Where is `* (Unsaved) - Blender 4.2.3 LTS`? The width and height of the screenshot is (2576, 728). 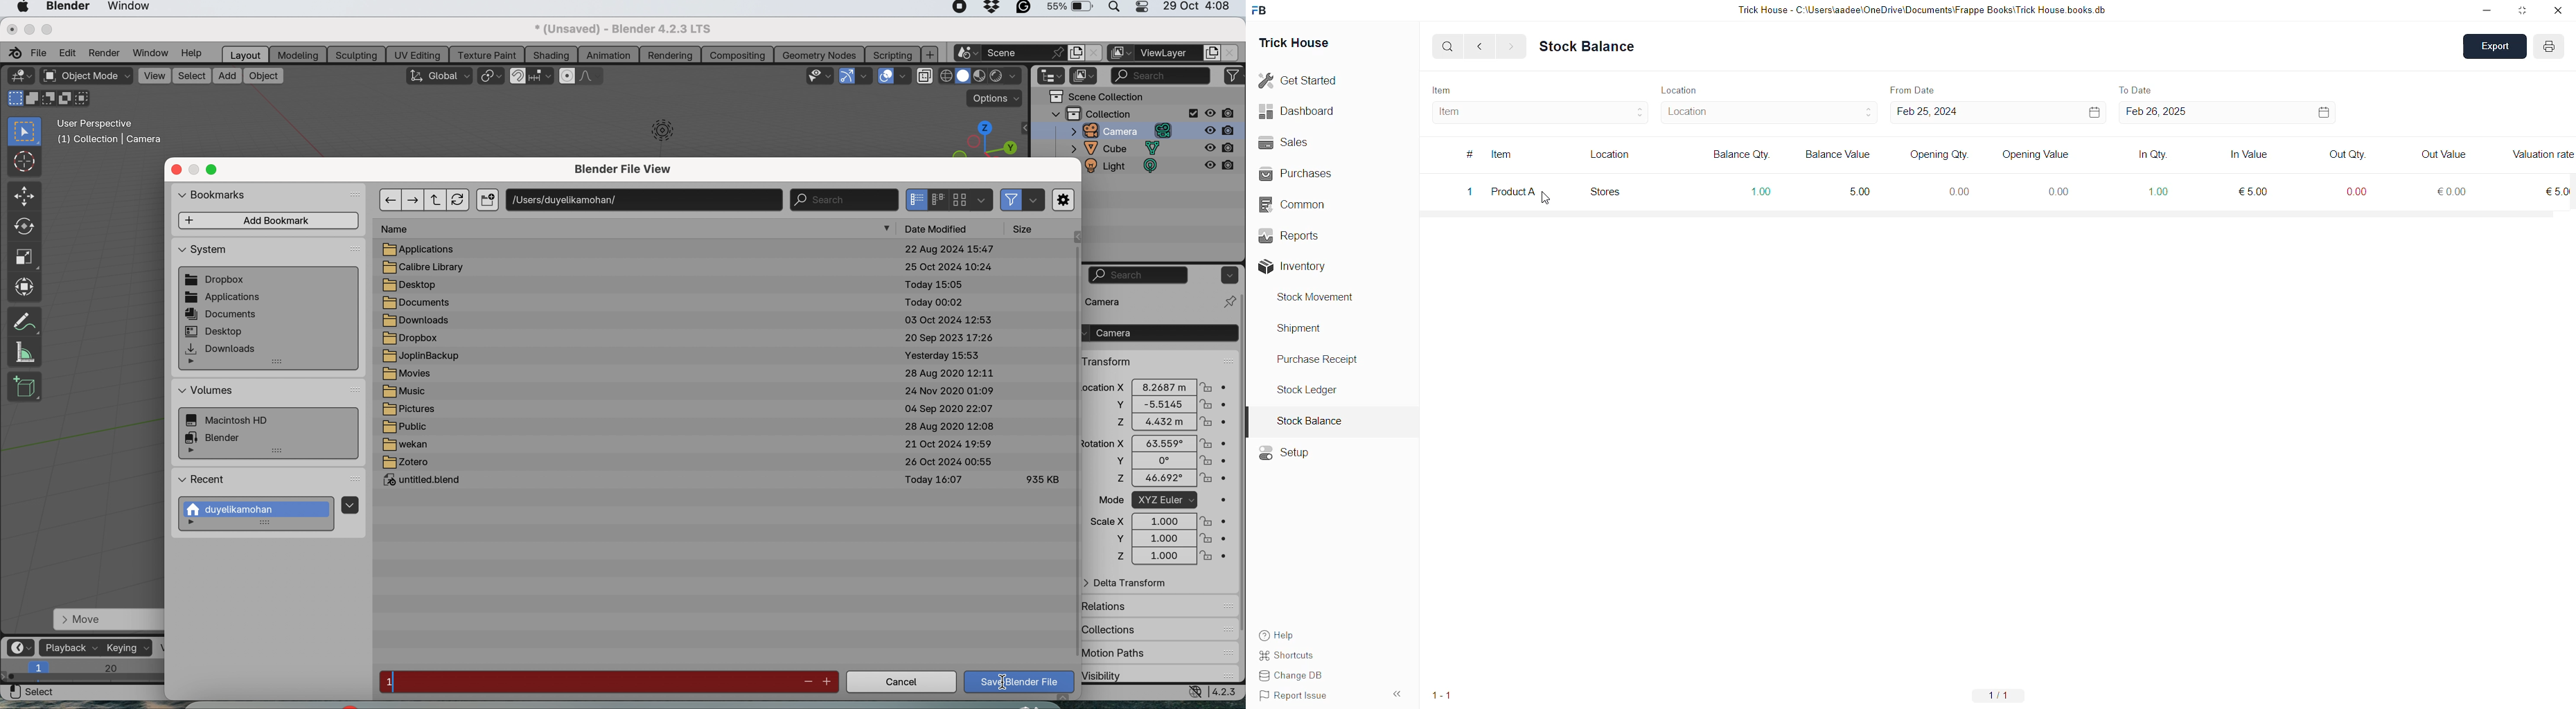
* (Unsaved) - Blender 4.2.3 LTS is located at coordinates (623, 28).